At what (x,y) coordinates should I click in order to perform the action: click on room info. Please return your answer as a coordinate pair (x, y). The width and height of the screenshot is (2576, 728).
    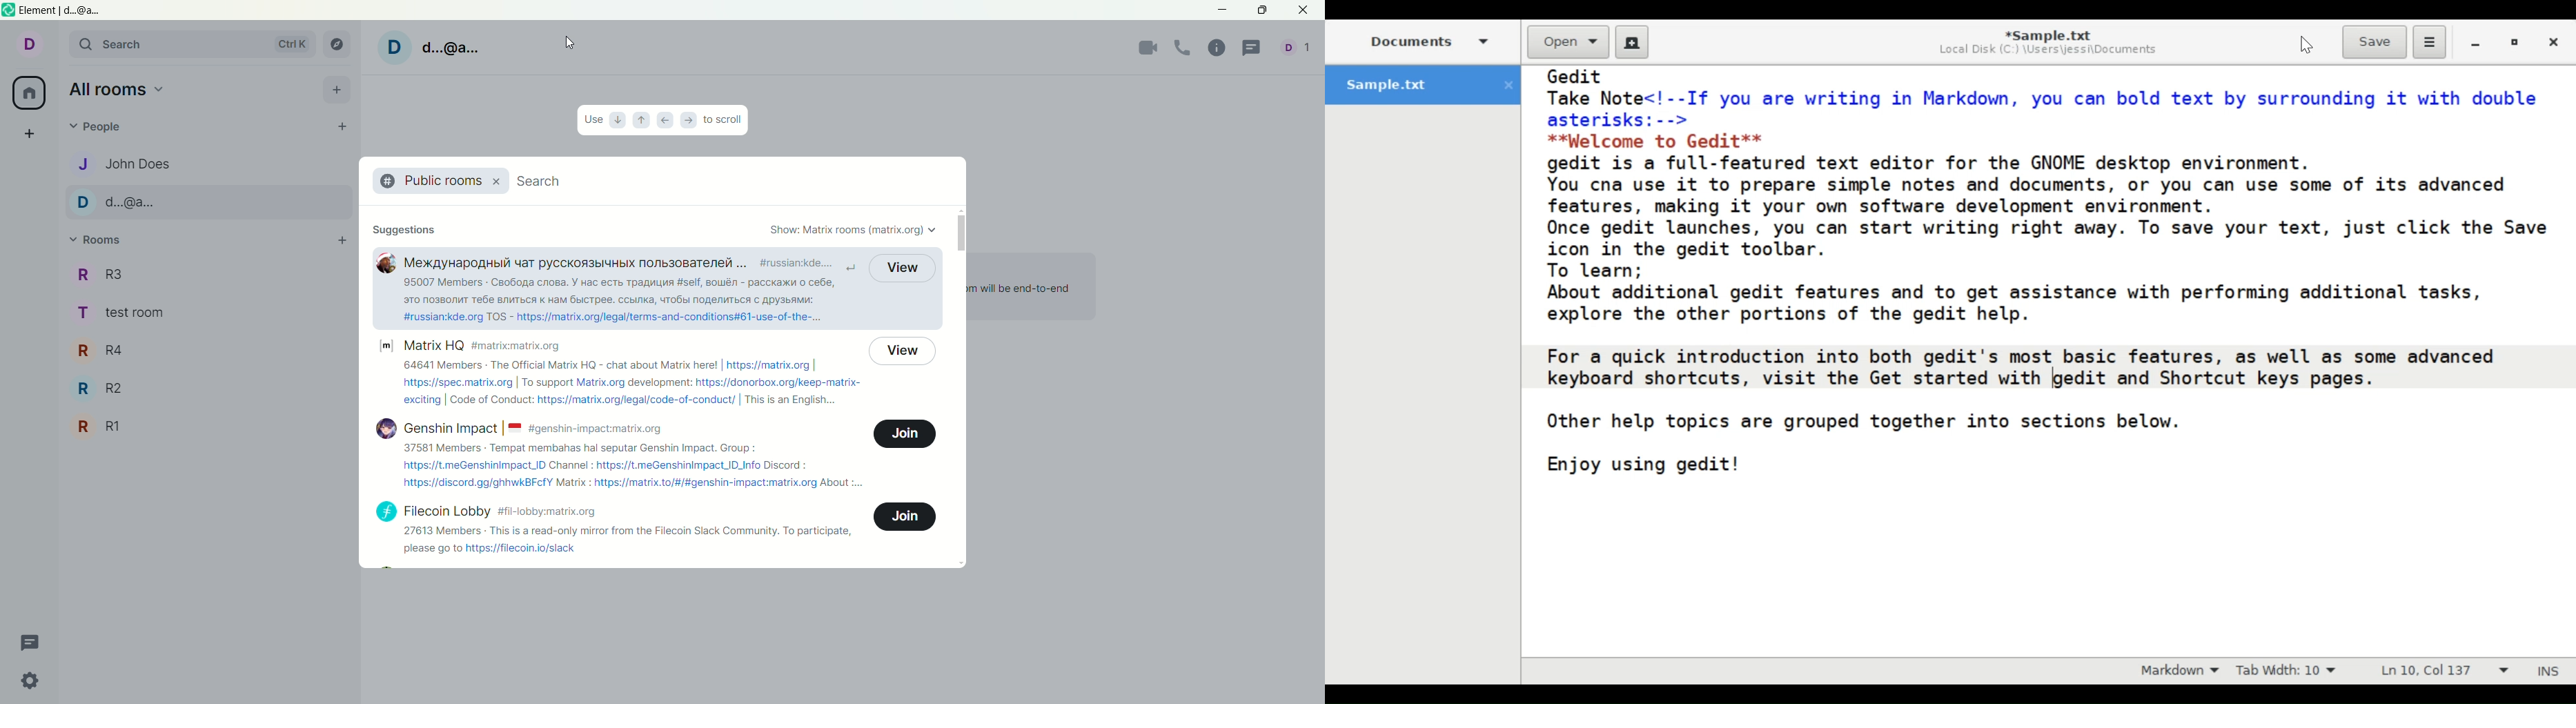
    Looking at the image, I should click on (1215, 49).